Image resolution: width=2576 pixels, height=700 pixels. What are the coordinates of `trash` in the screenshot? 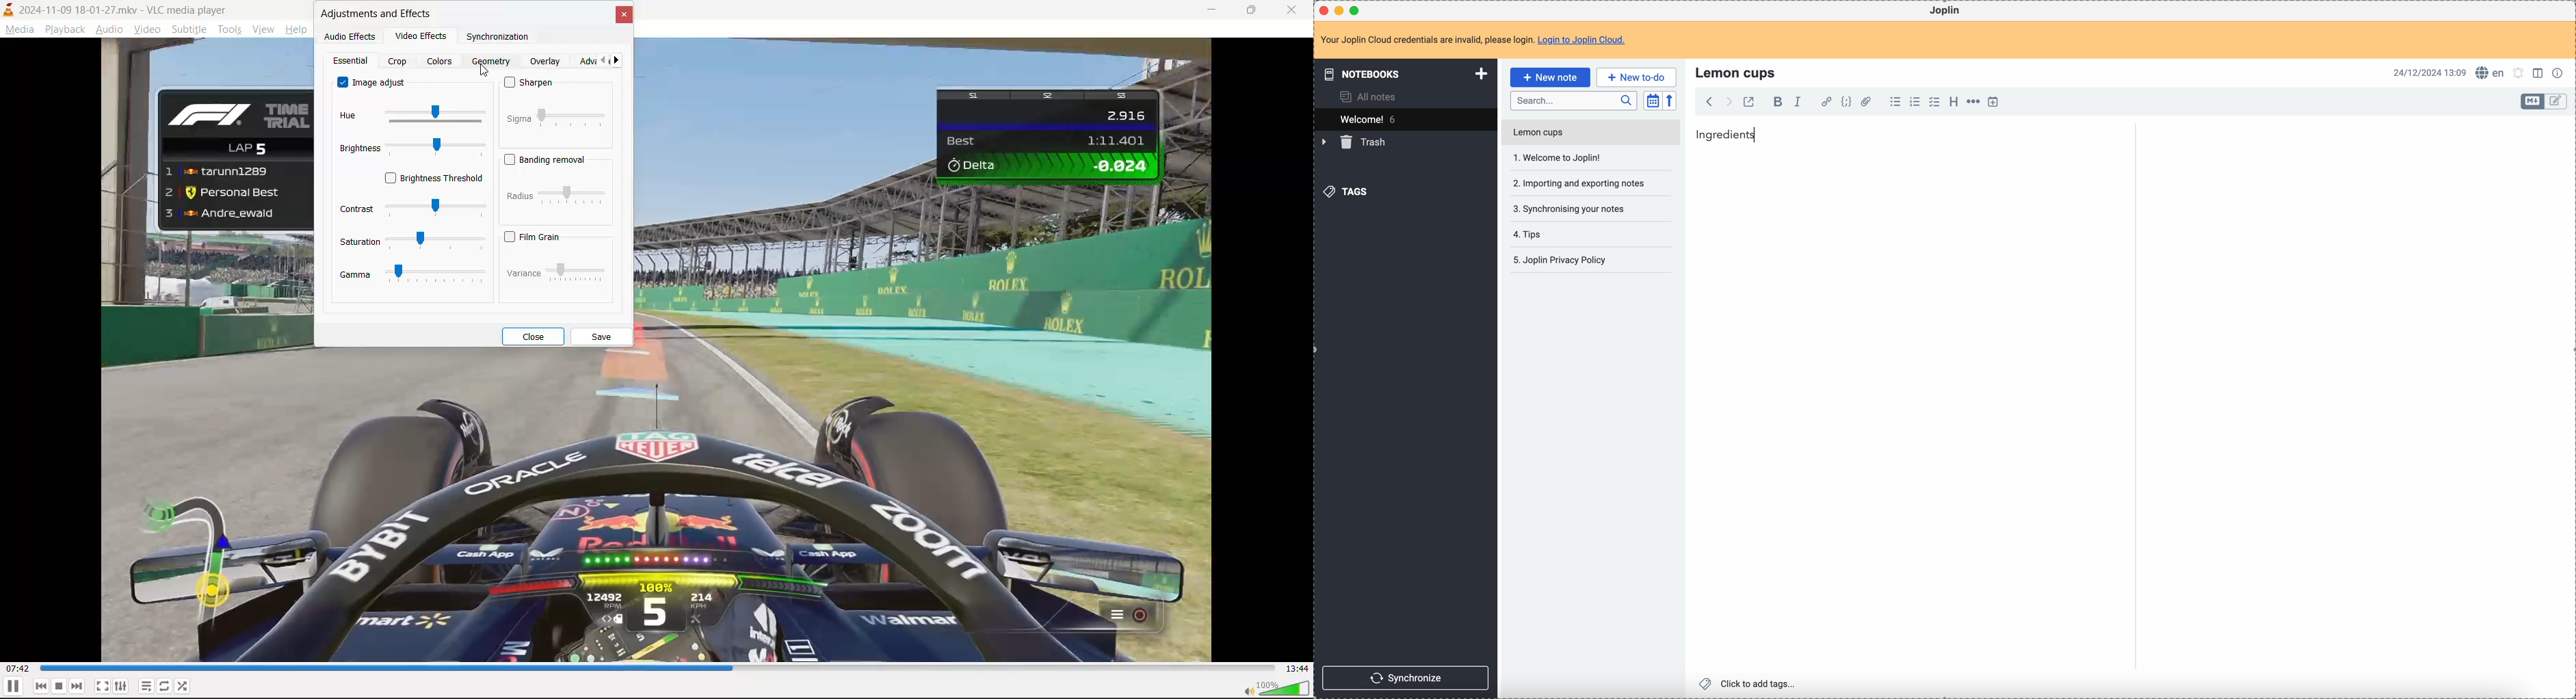 It's located at (1355, 142).